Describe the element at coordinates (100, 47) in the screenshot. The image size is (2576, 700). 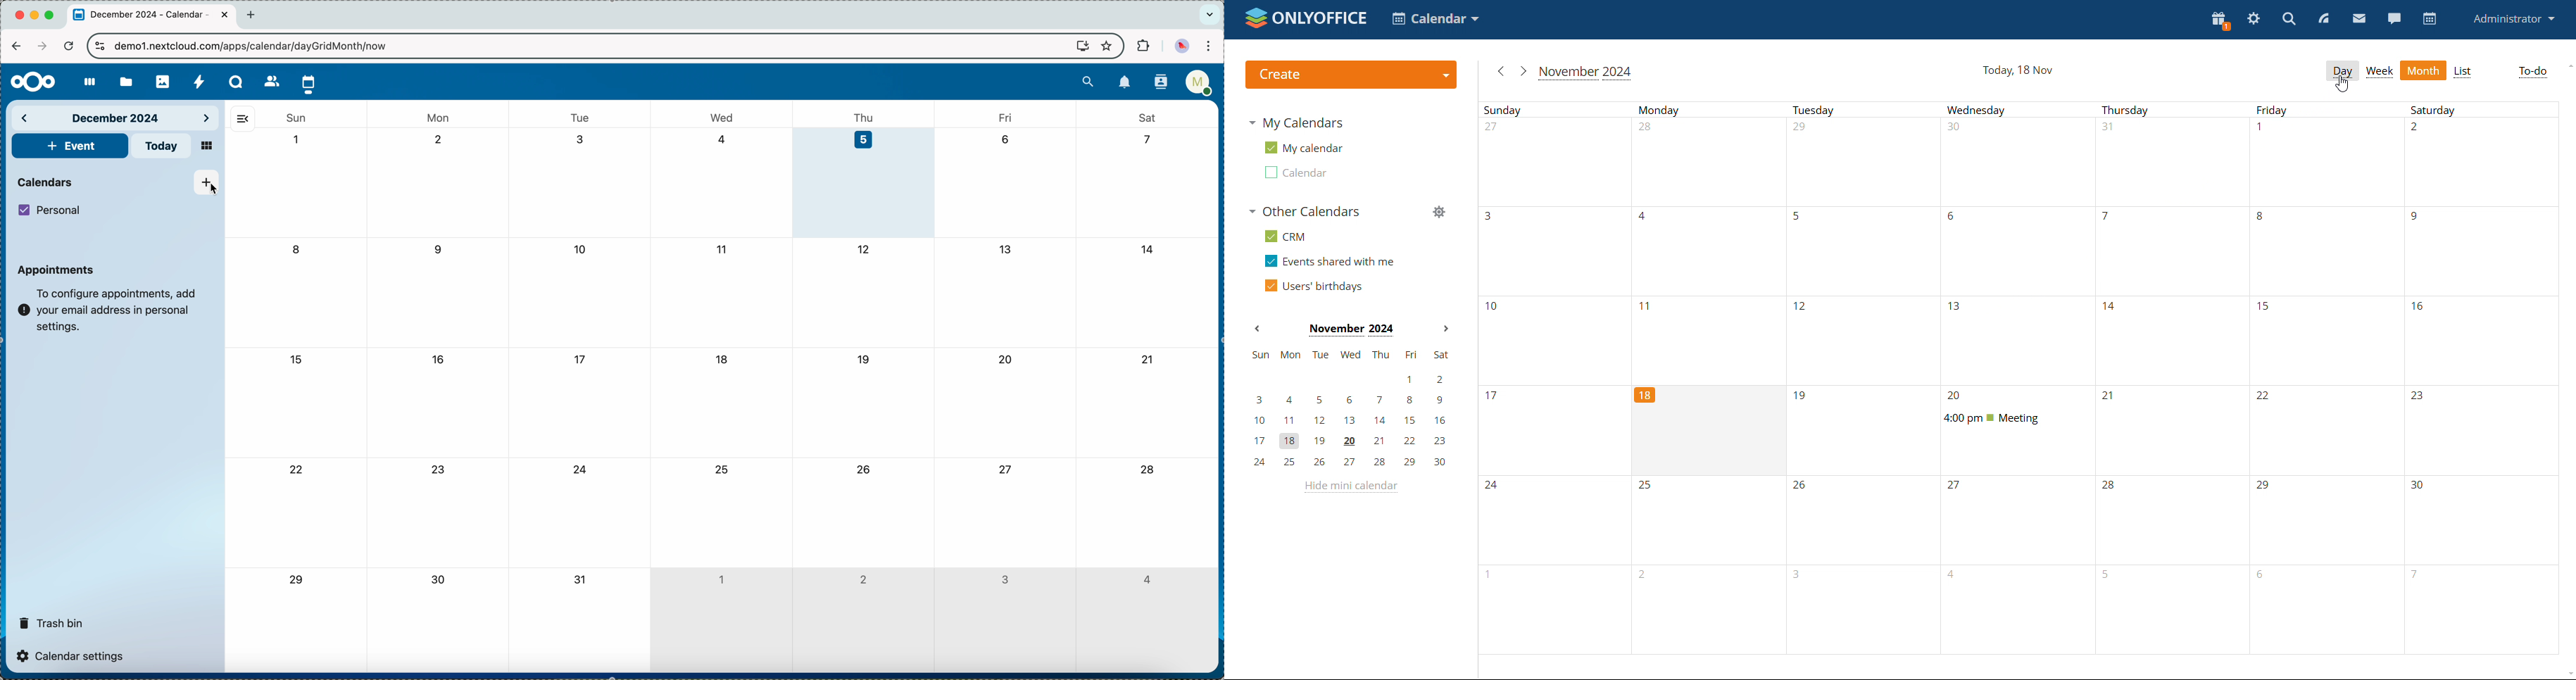
I see `controls` at that location.